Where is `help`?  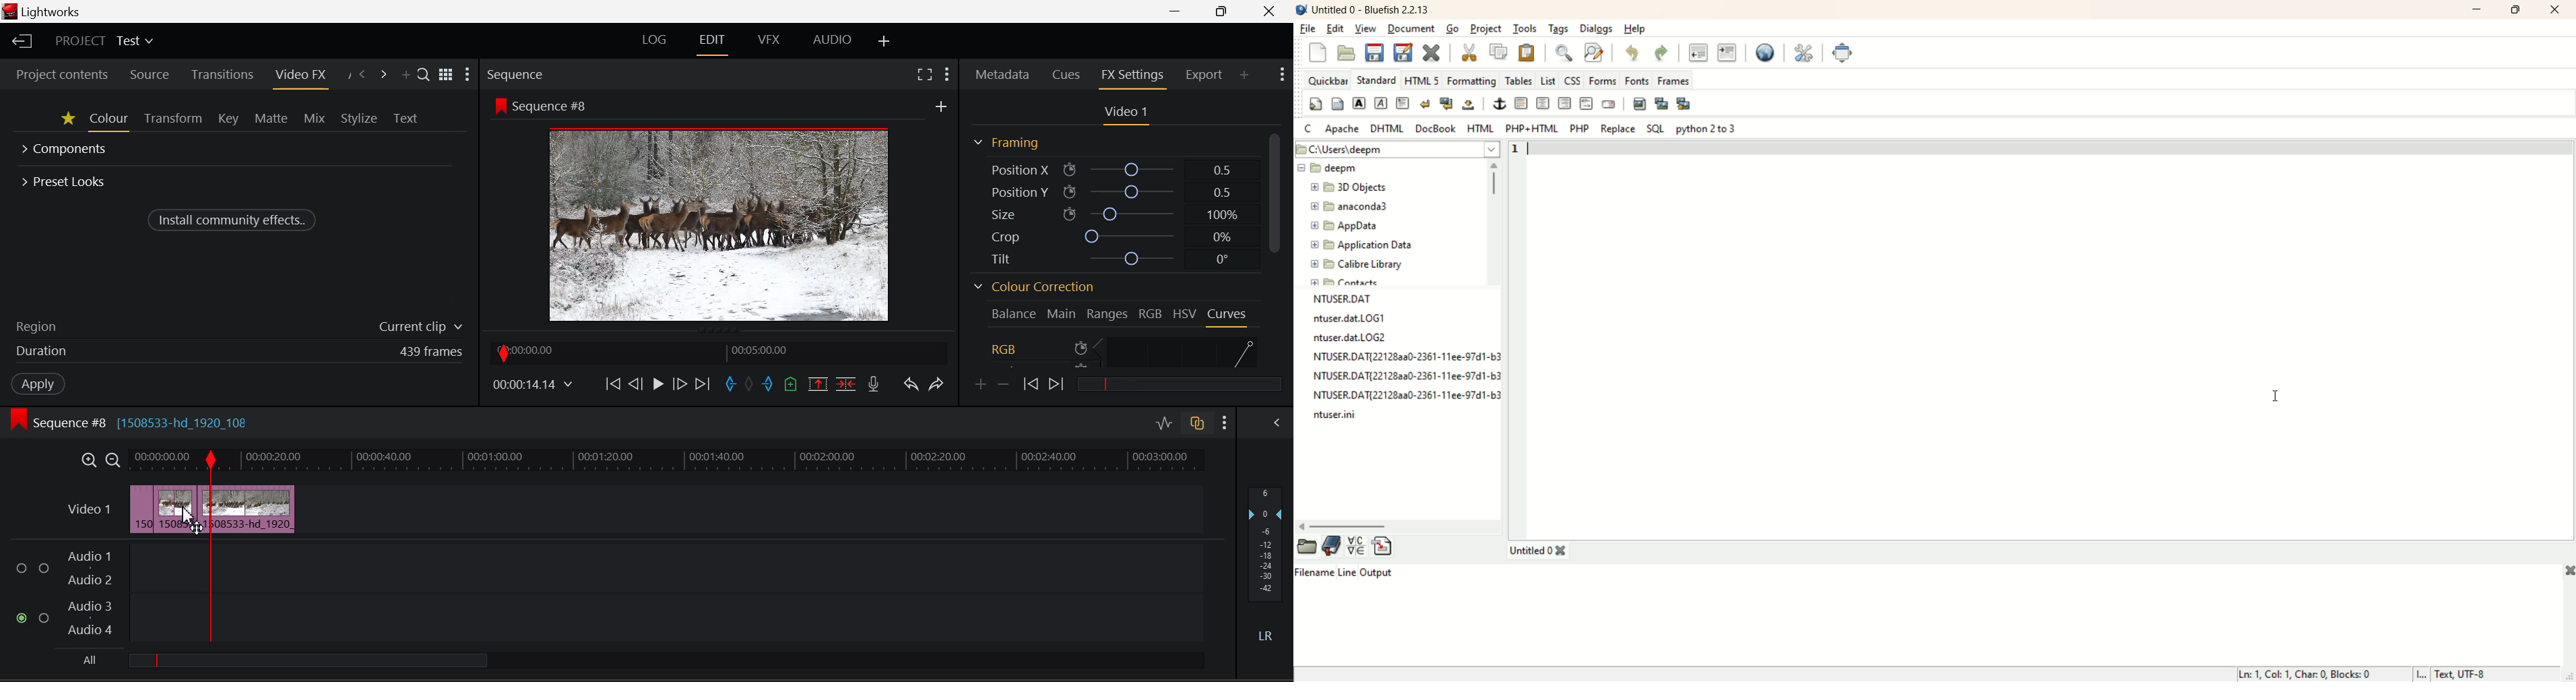
help is located at coordinates (1634, 27).